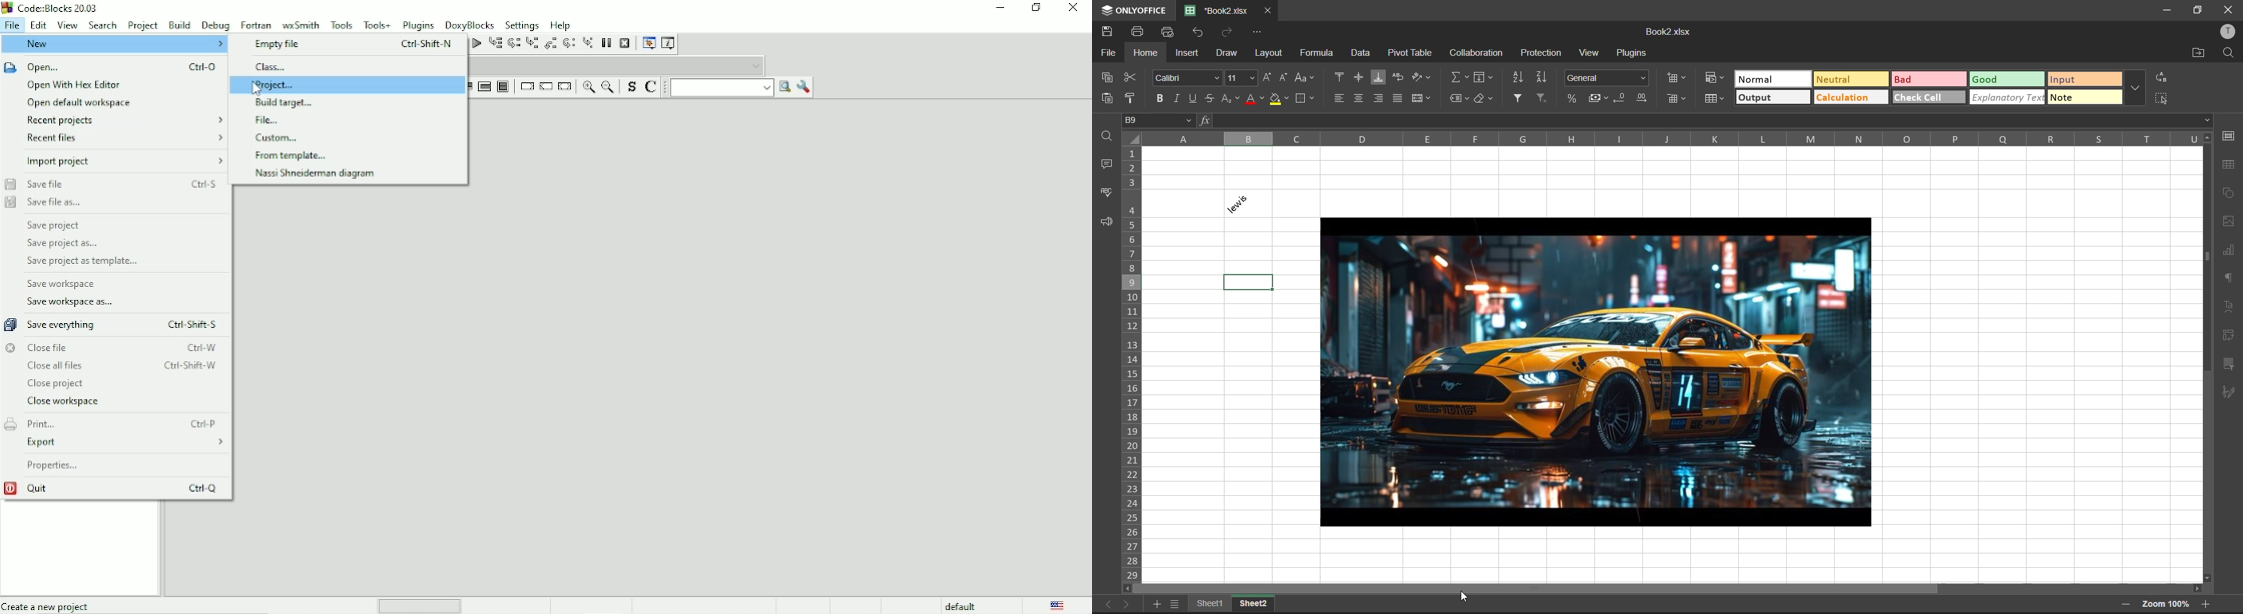 The height and width of the screenshot is (616, 2268). I want to click on Properties, so click(55, 466).